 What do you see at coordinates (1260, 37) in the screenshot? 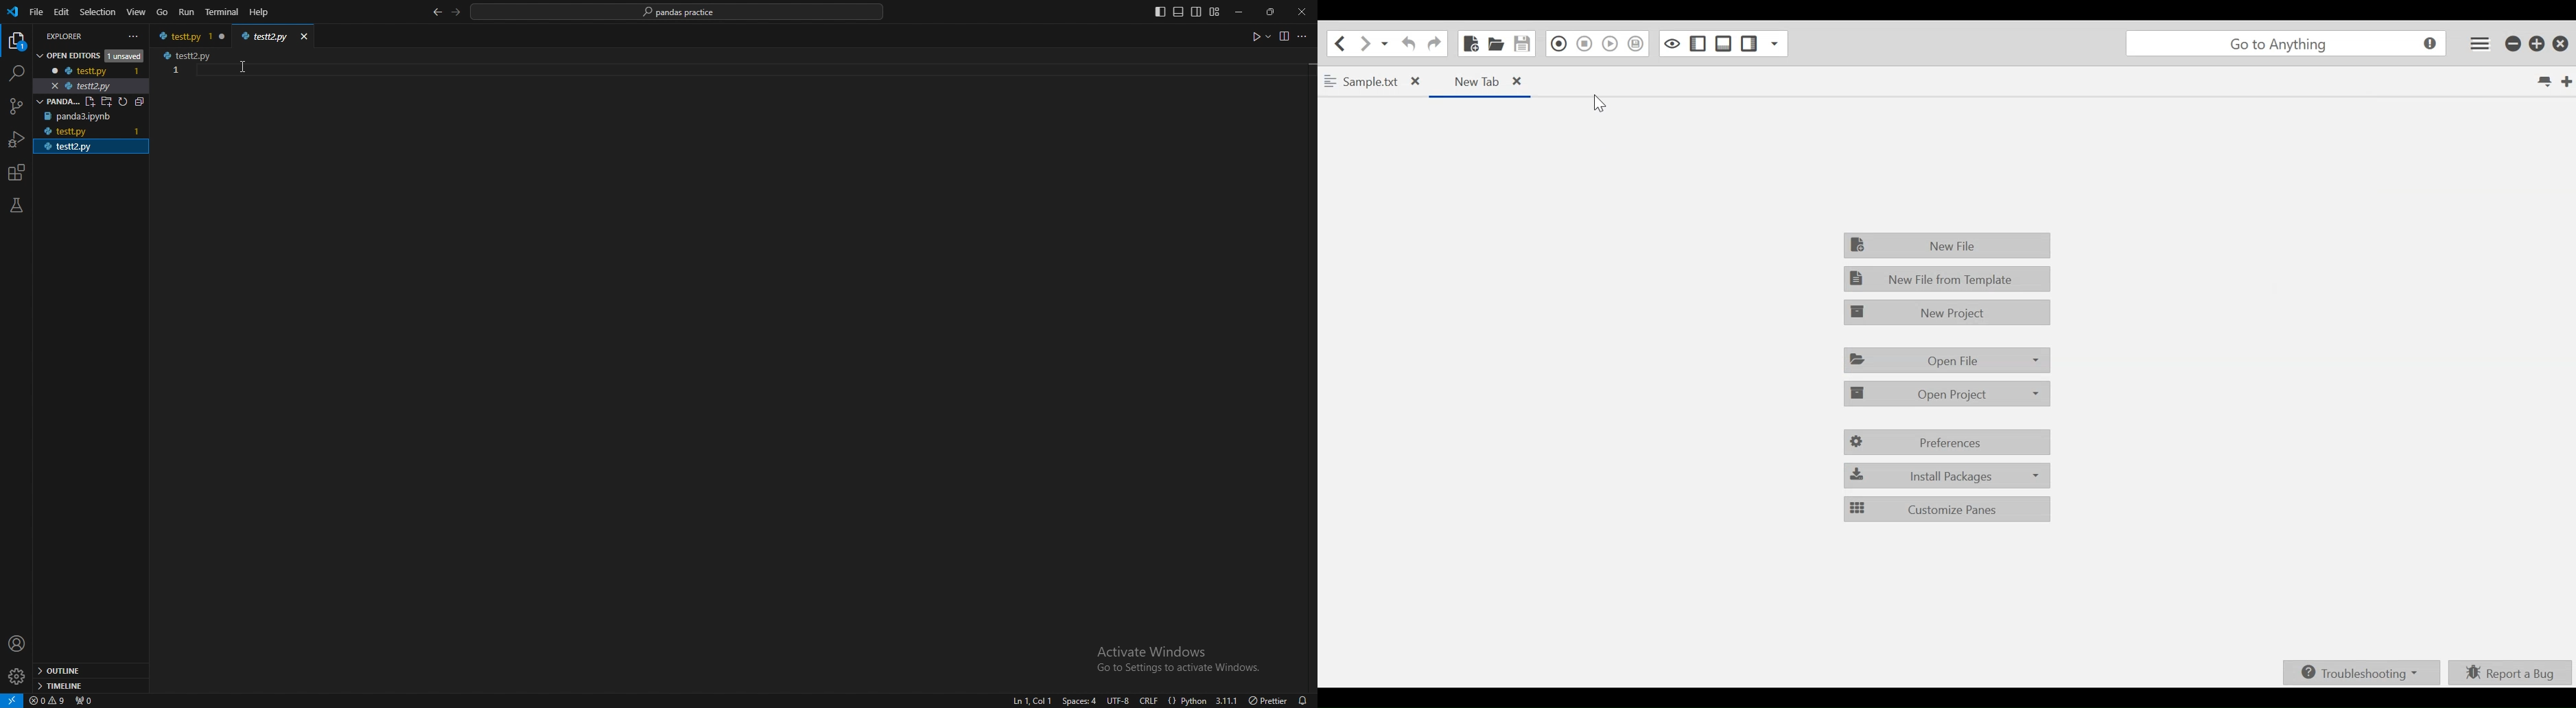
I see `run code ` at bounding box center [1260, 37].